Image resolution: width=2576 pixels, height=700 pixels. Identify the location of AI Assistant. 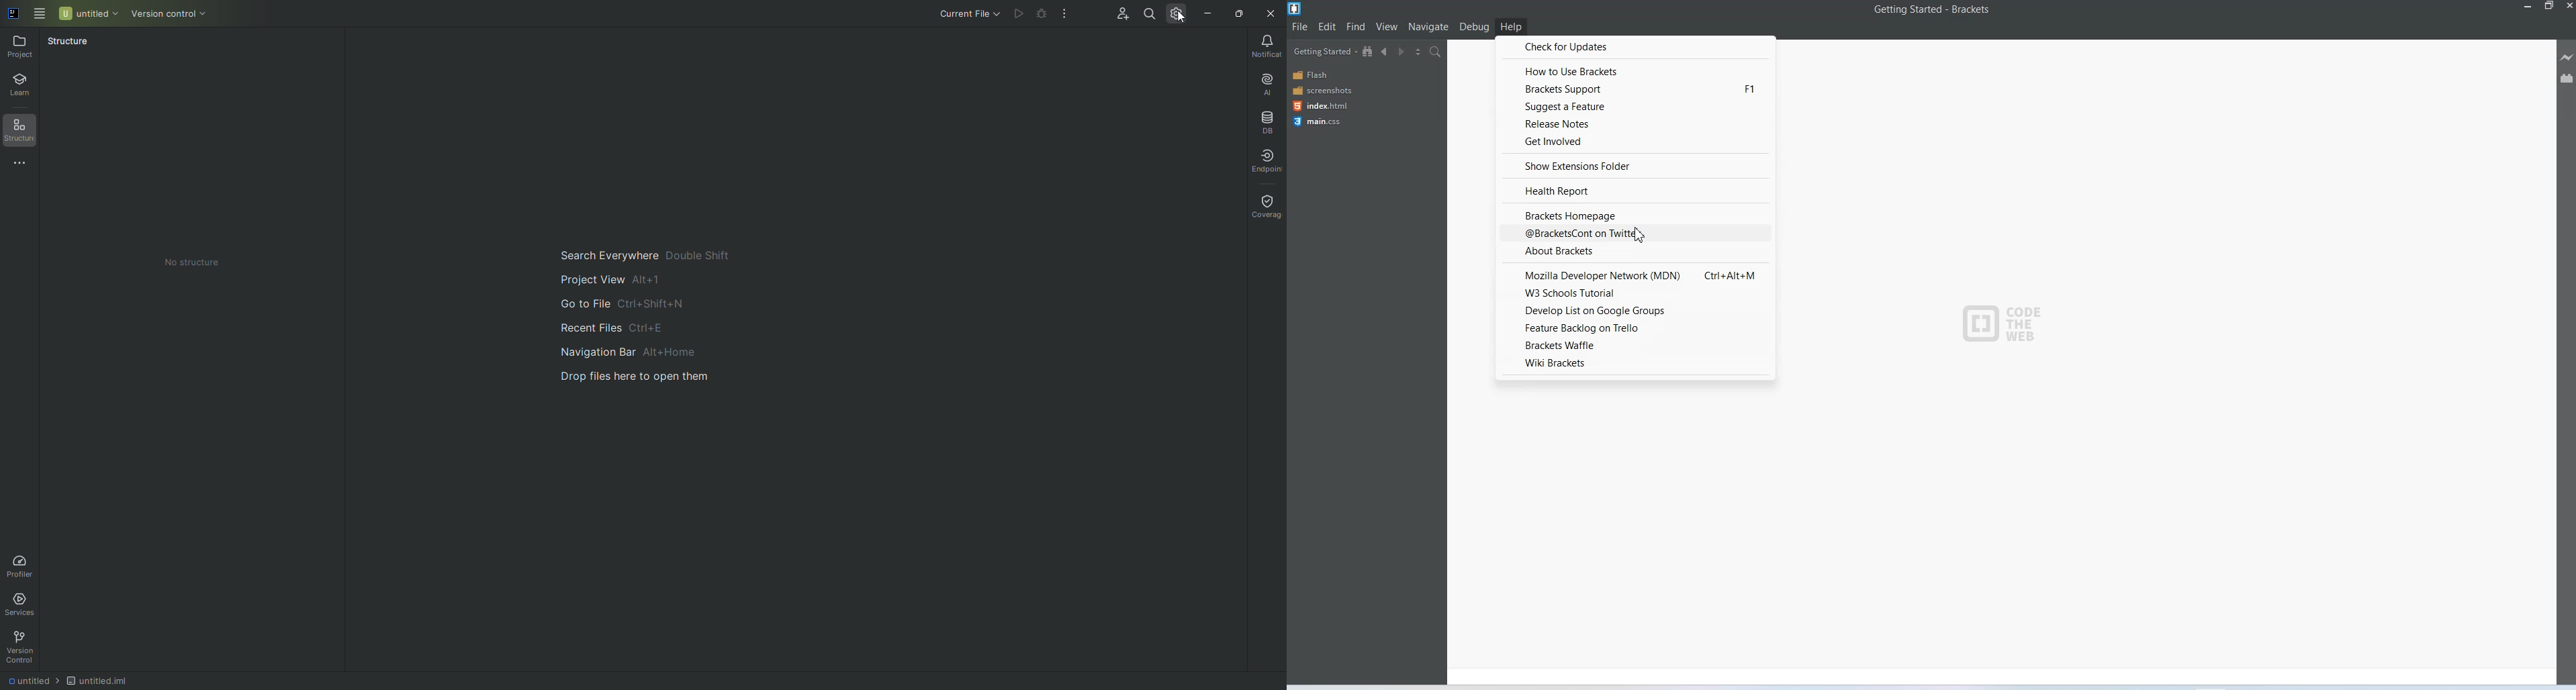
(1267, 83).